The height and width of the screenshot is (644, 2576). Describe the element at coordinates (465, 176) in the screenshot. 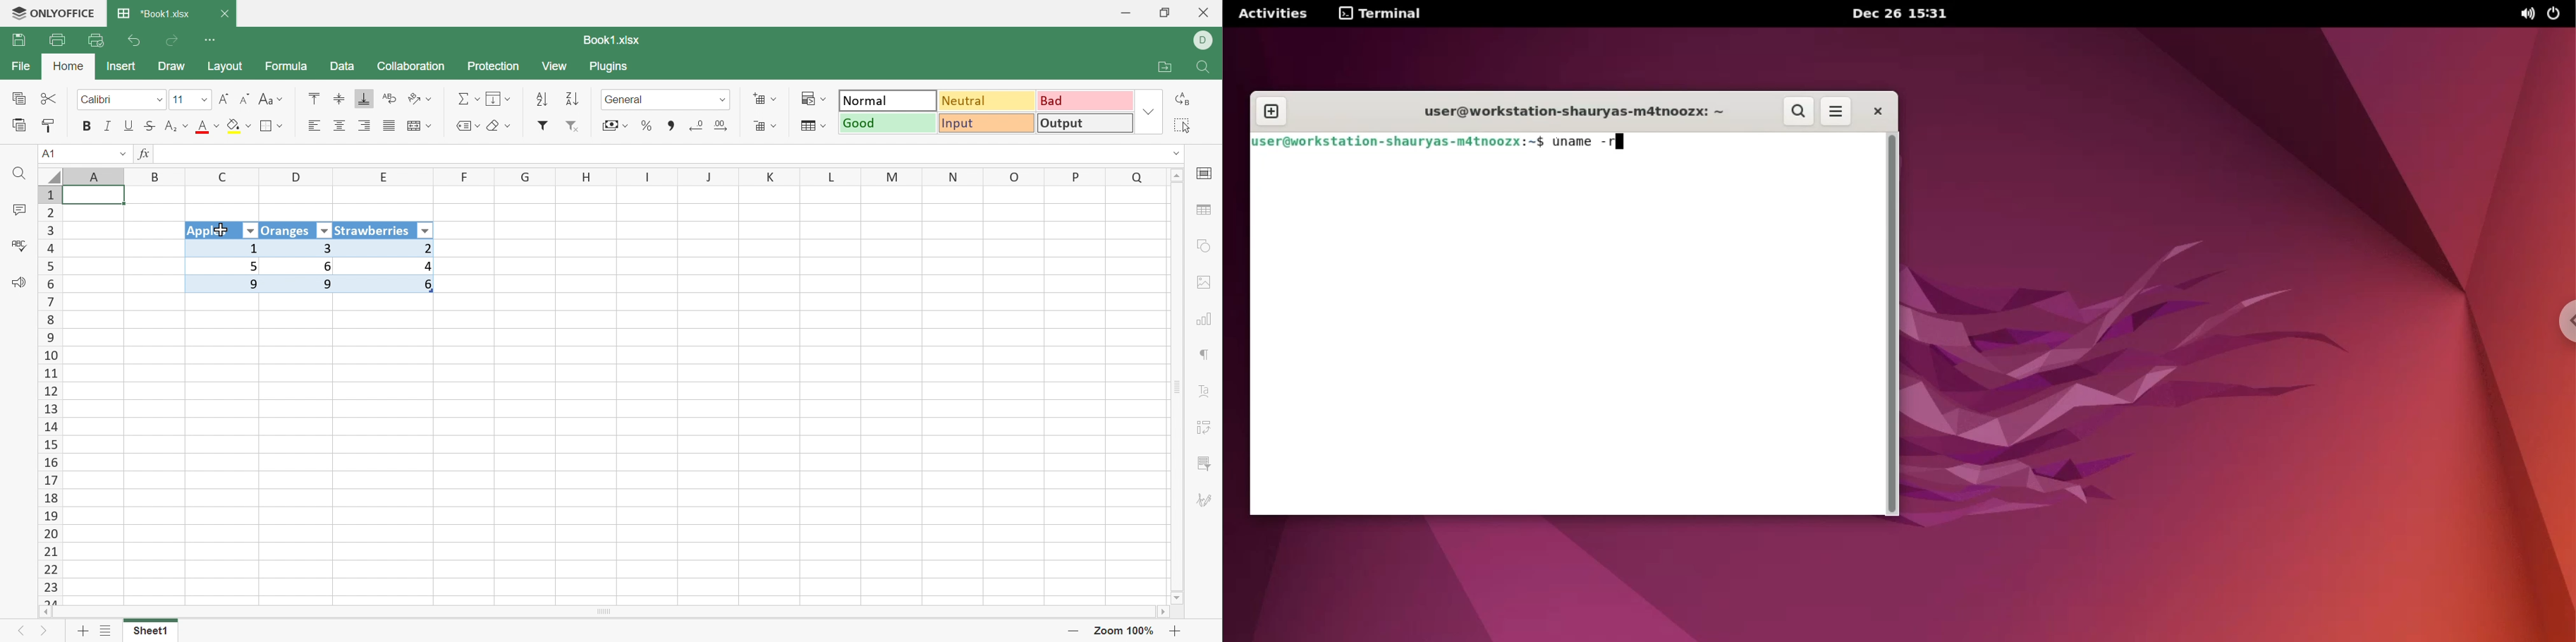

I see `F` at that location.